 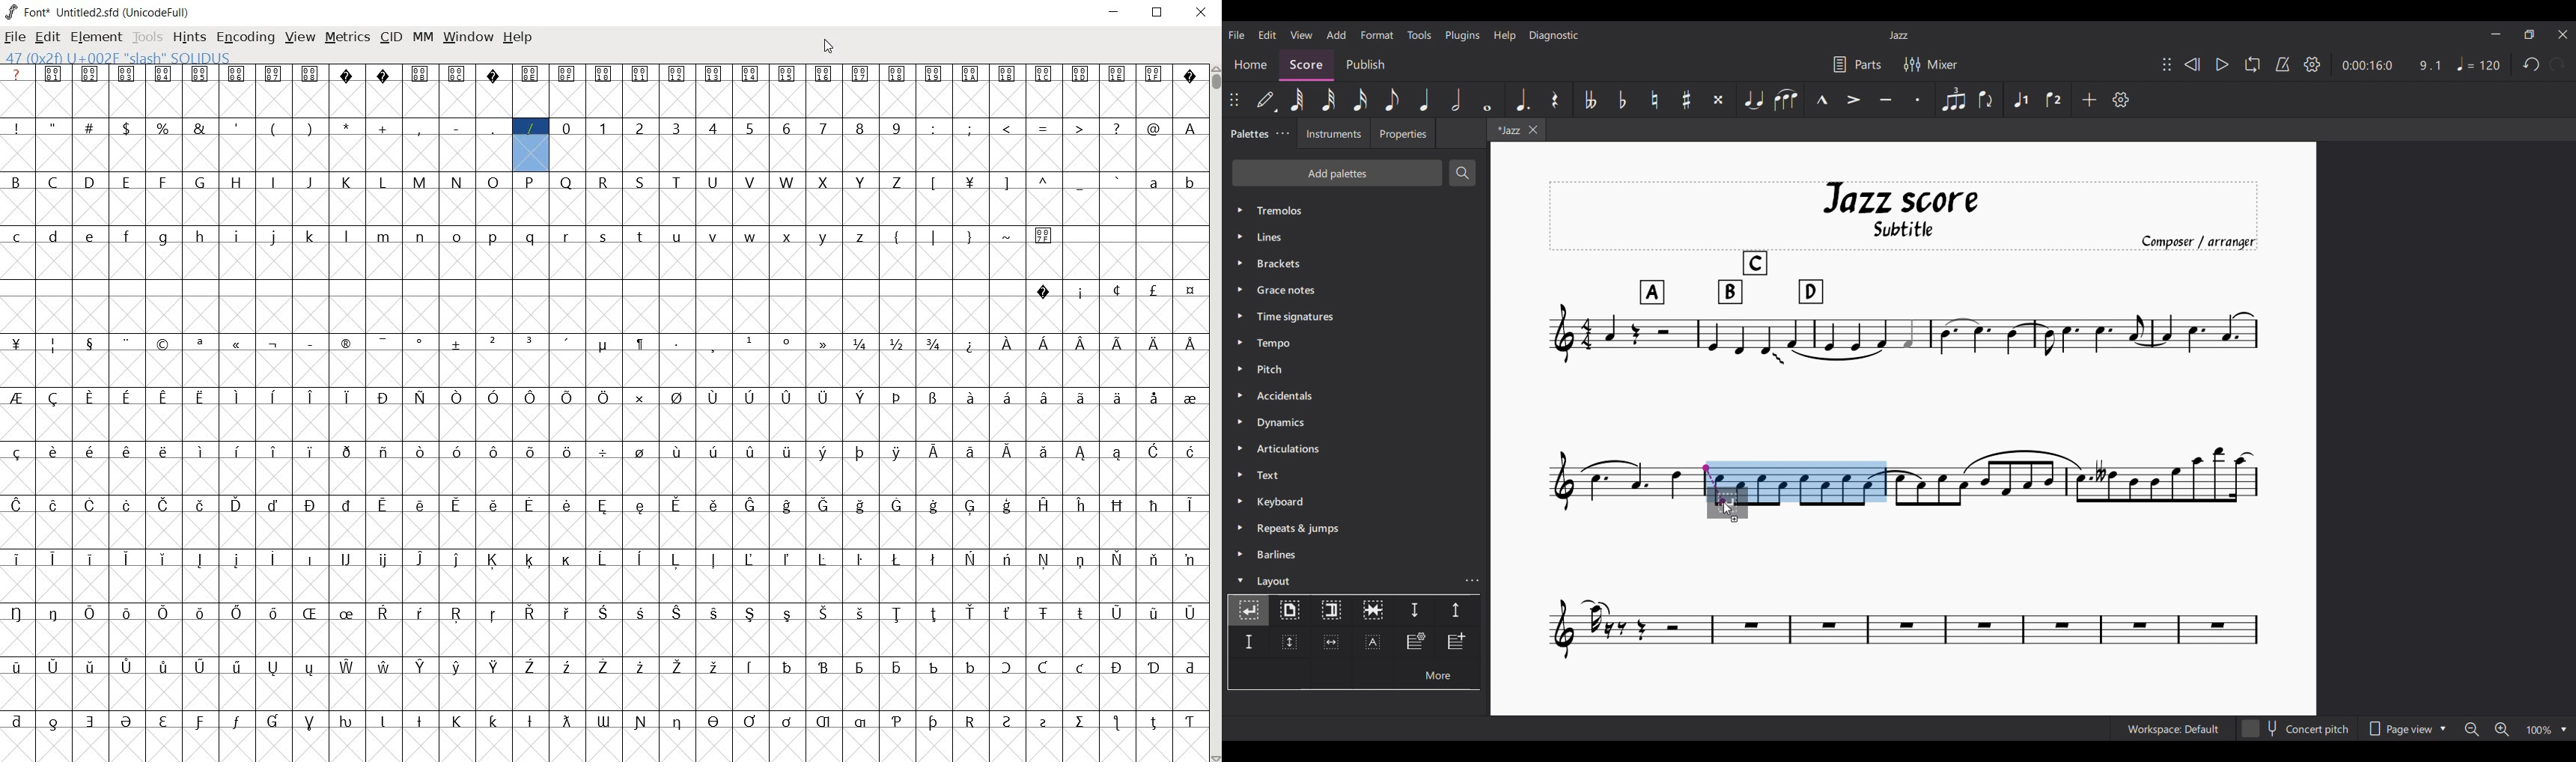 What do you see at coordinates (1488, 99) in the screenshot?
I see `Whole note` at bounding box center [1488, 99].